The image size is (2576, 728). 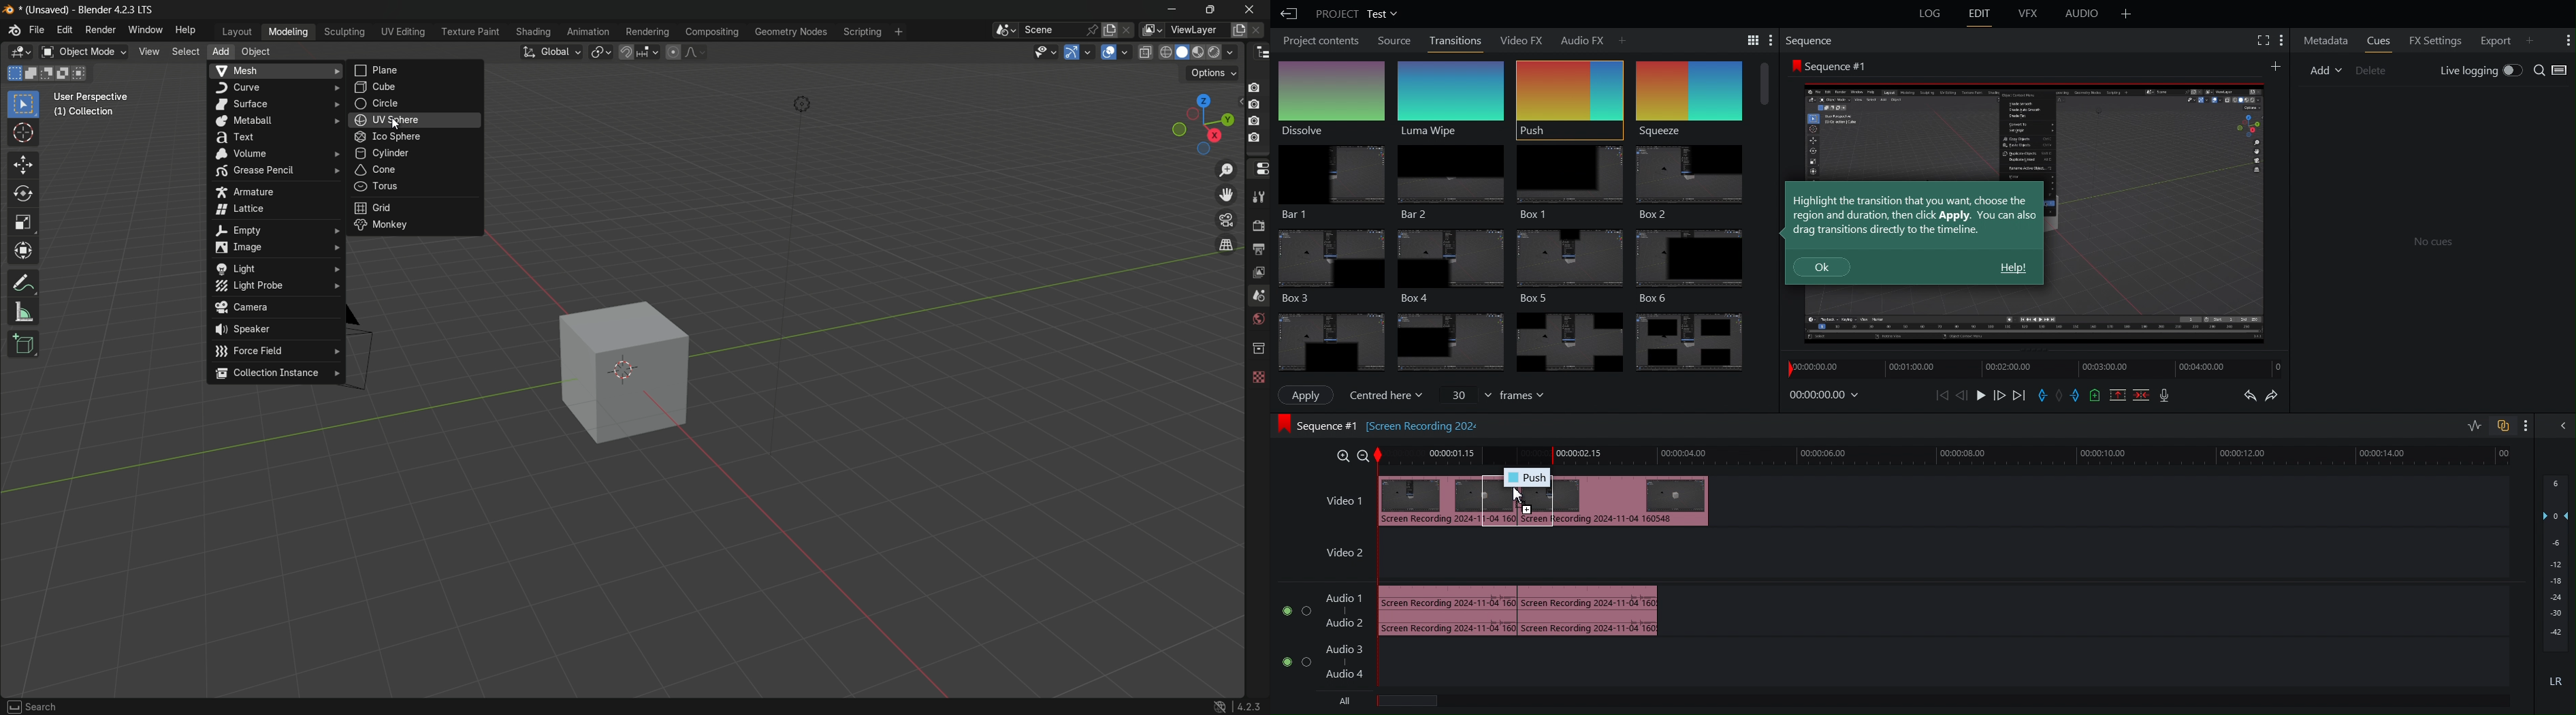 What do you see at coordinates (2043, 396) in the screenshot?
I see `Entry Marker` at bounding box center [2043, 396].